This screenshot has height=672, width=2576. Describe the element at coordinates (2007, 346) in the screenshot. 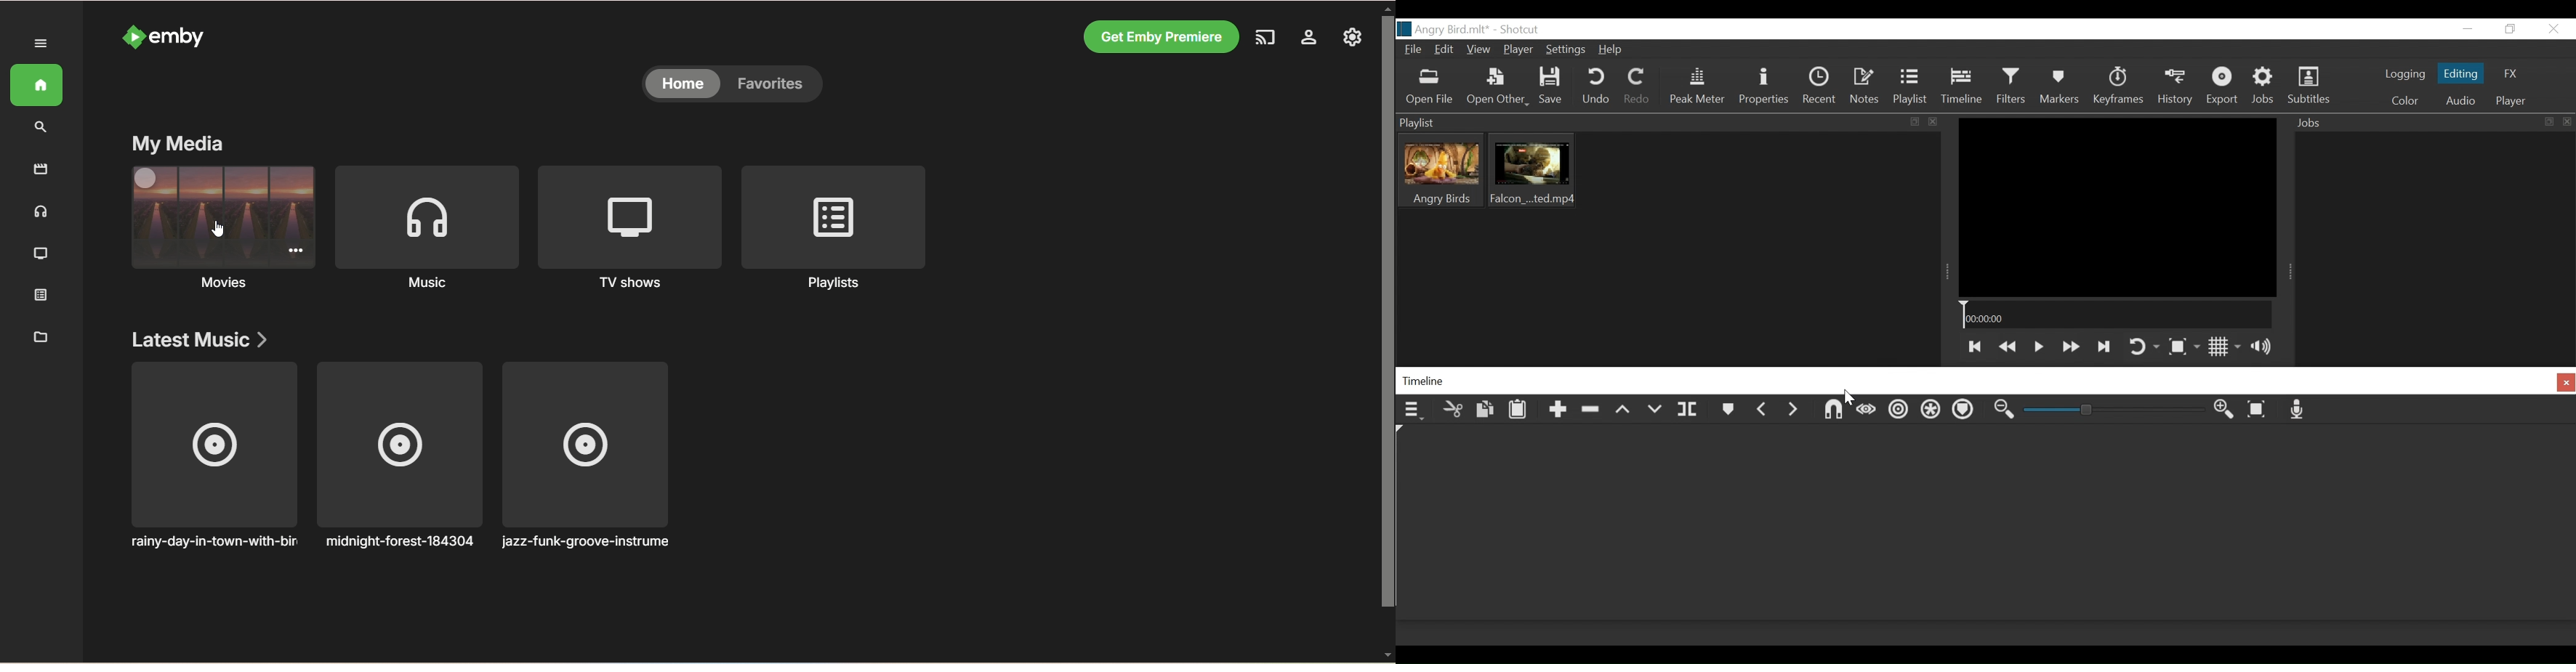

I see `Play backward quickly` at that location.